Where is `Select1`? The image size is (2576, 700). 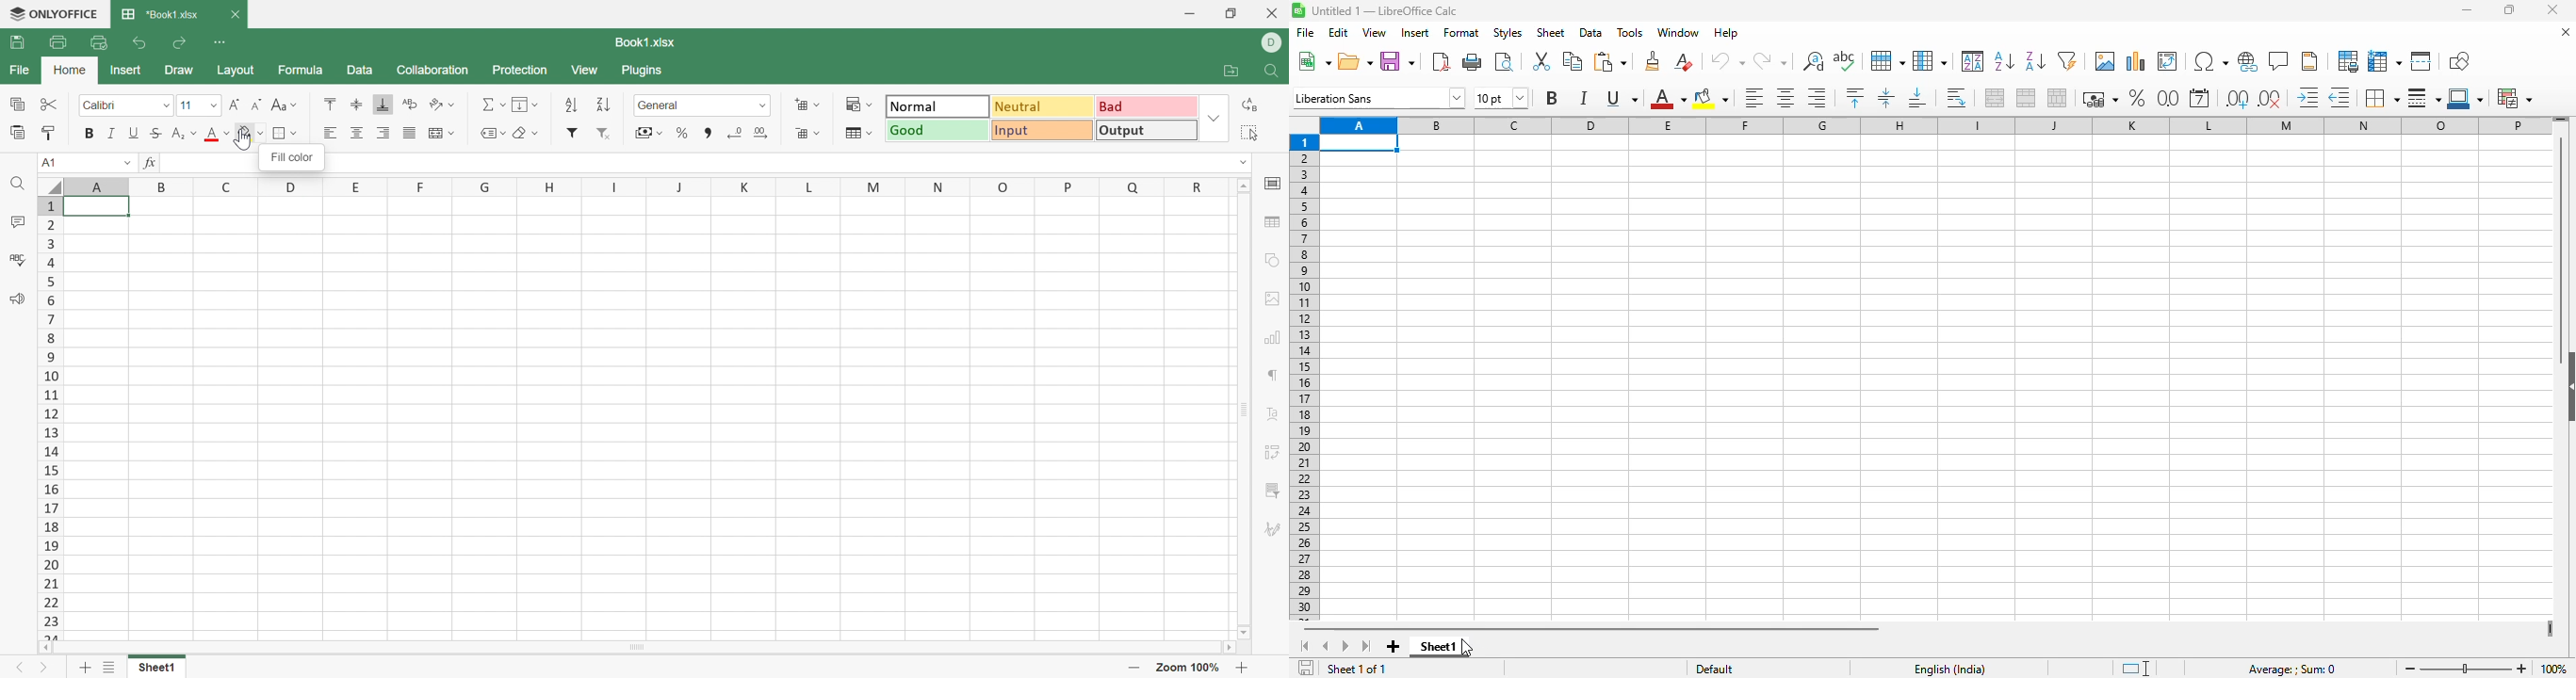 Select1 is located at coordinates (156, 669).